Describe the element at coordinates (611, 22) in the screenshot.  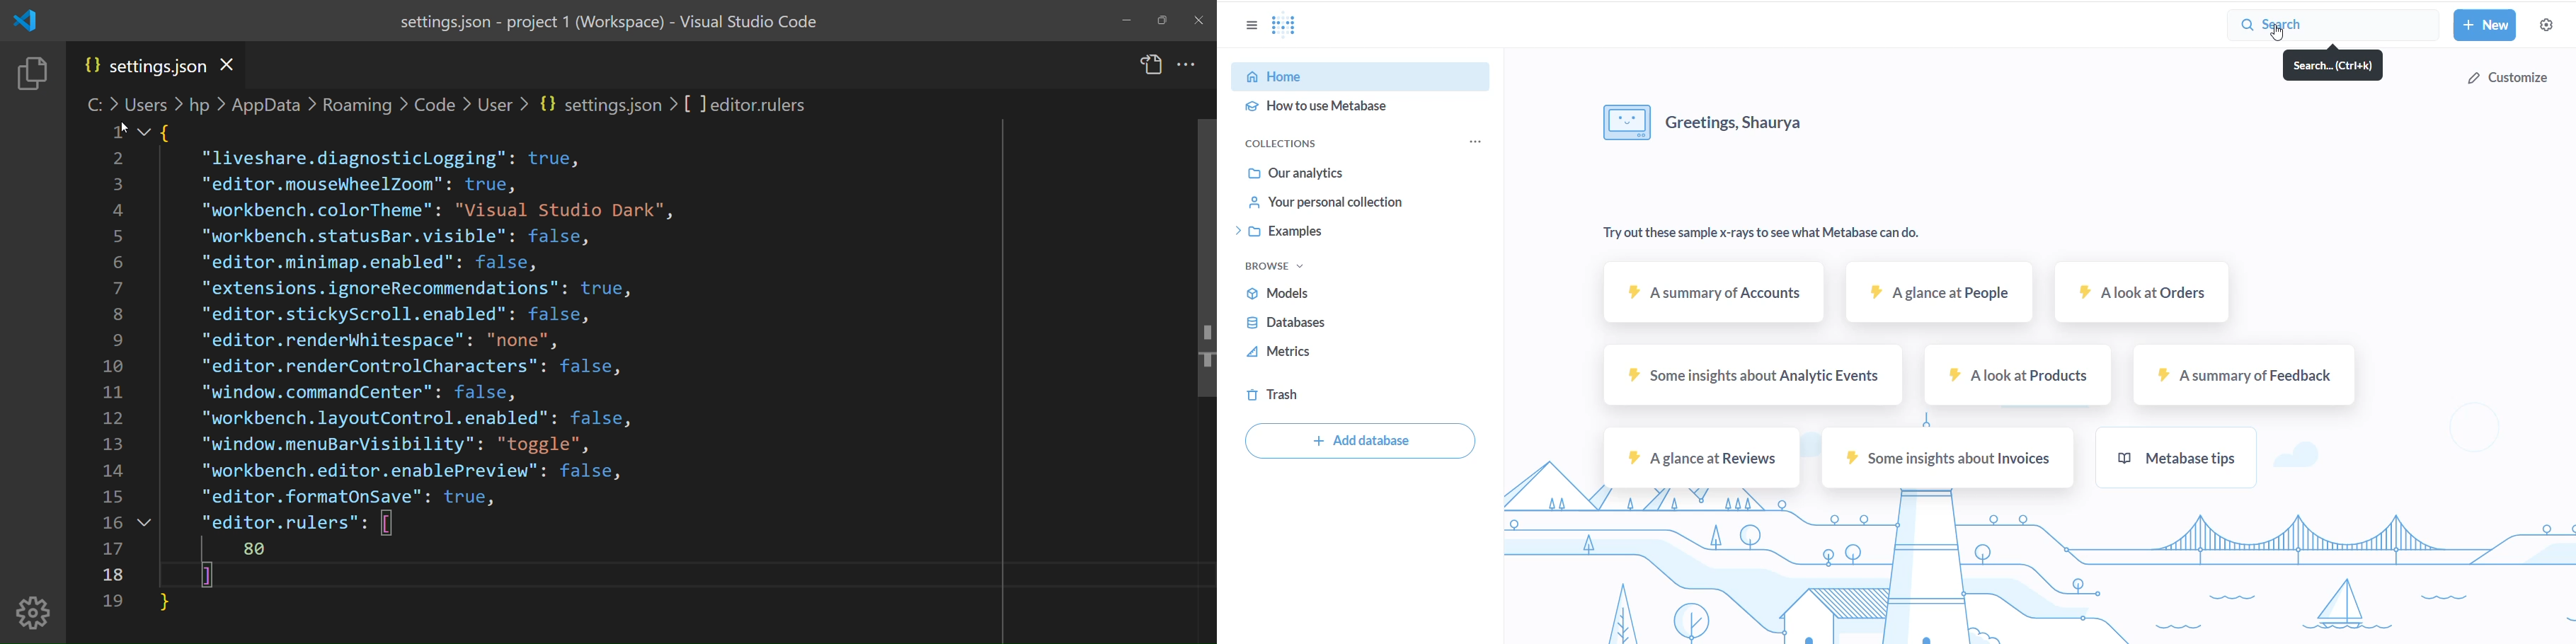
I see `title` at that location.